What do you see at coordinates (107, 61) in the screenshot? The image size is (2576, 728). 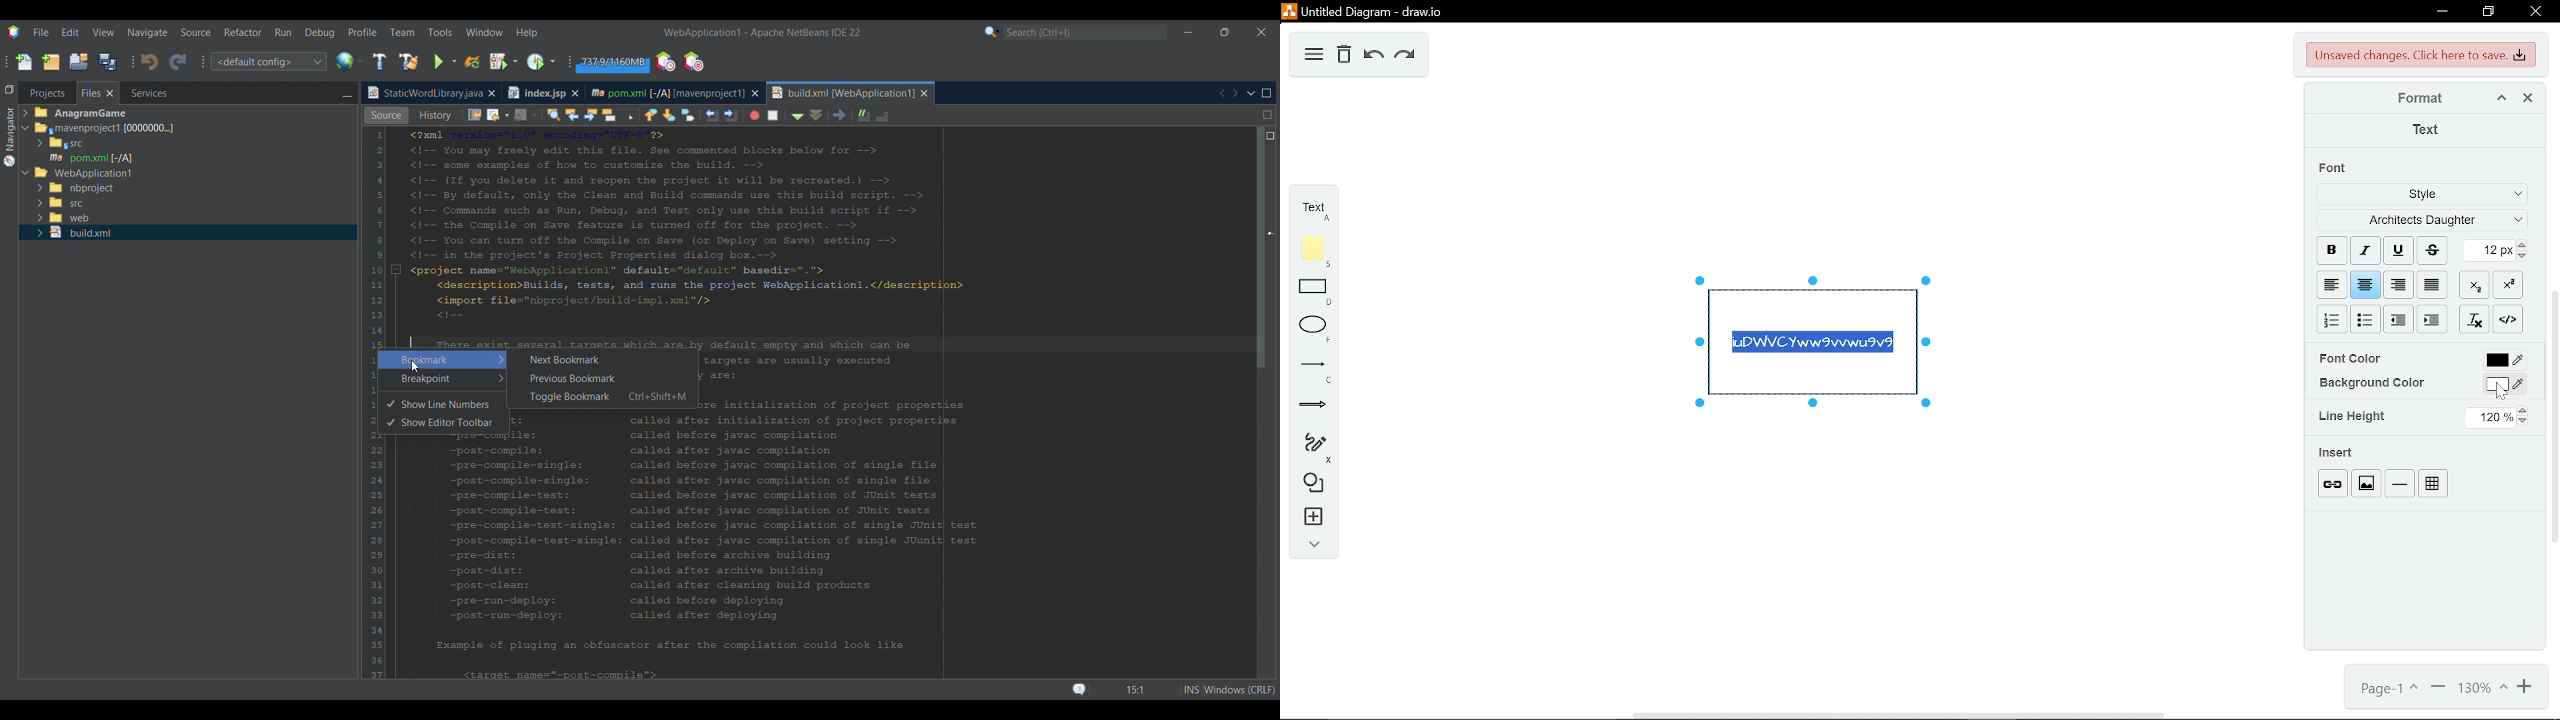 I see `Save all` at bounding box center [107, 61].